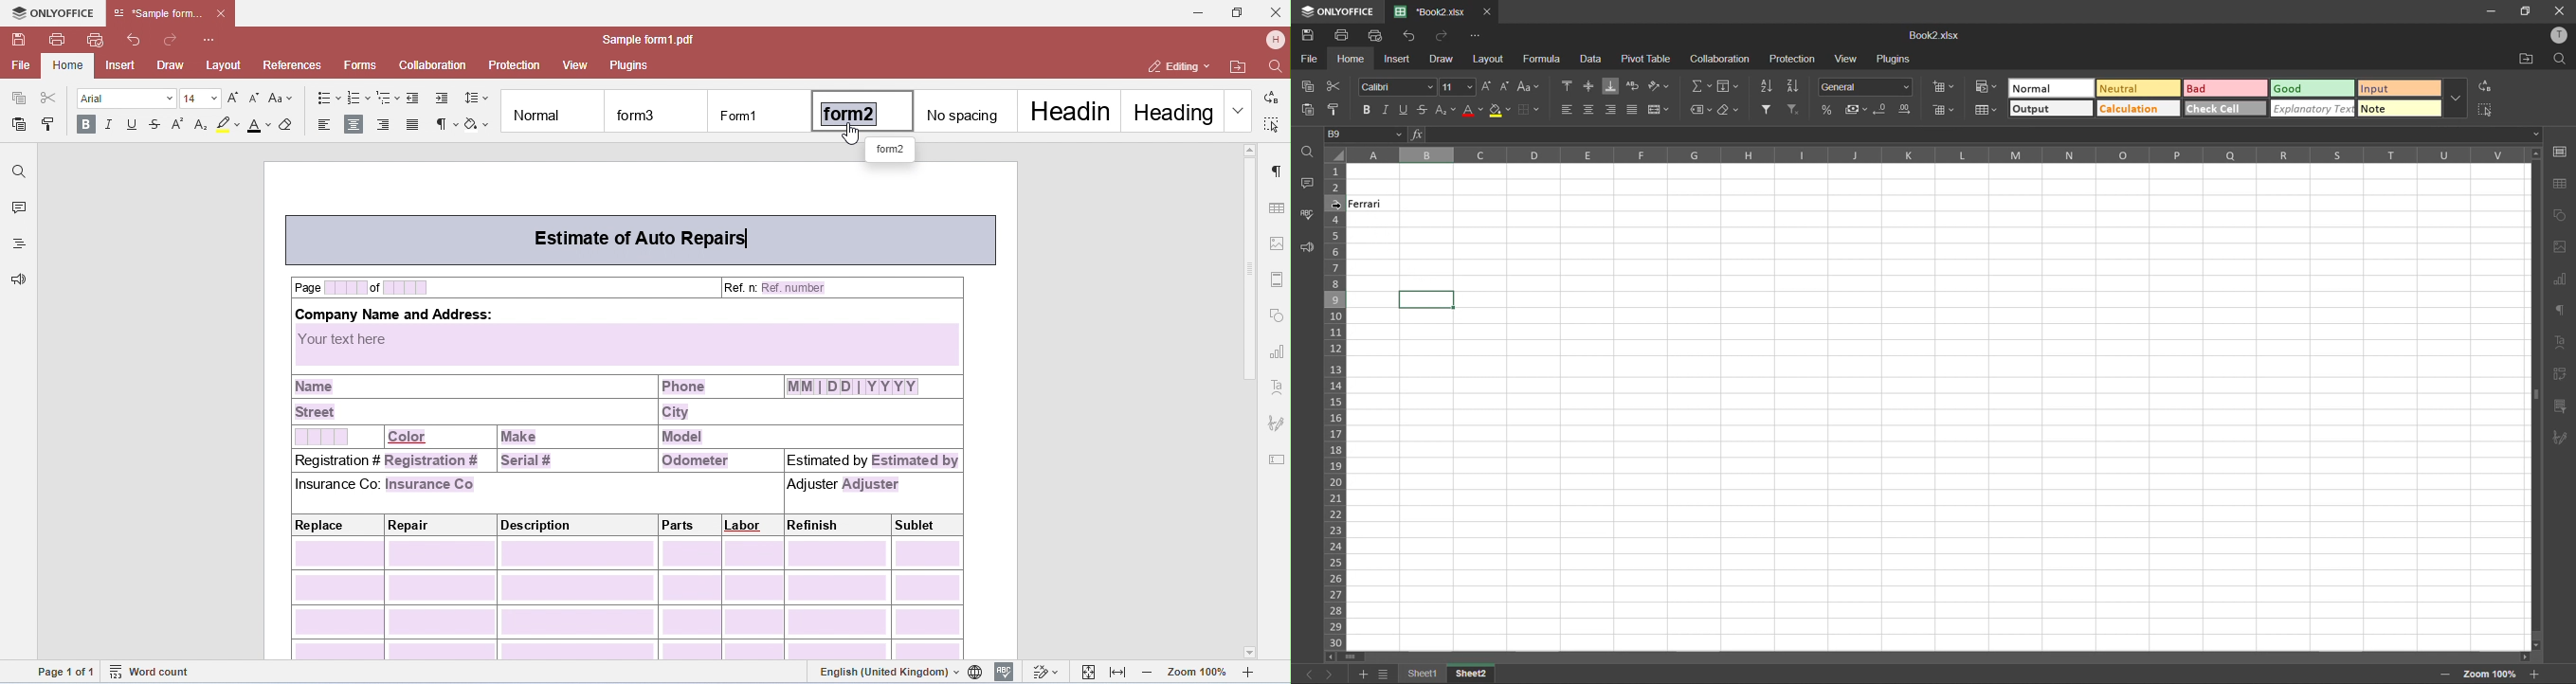 Image resolution: width=2576 pixels, height=700 pixels. I want to click on cell settings, so click(2564, 151).